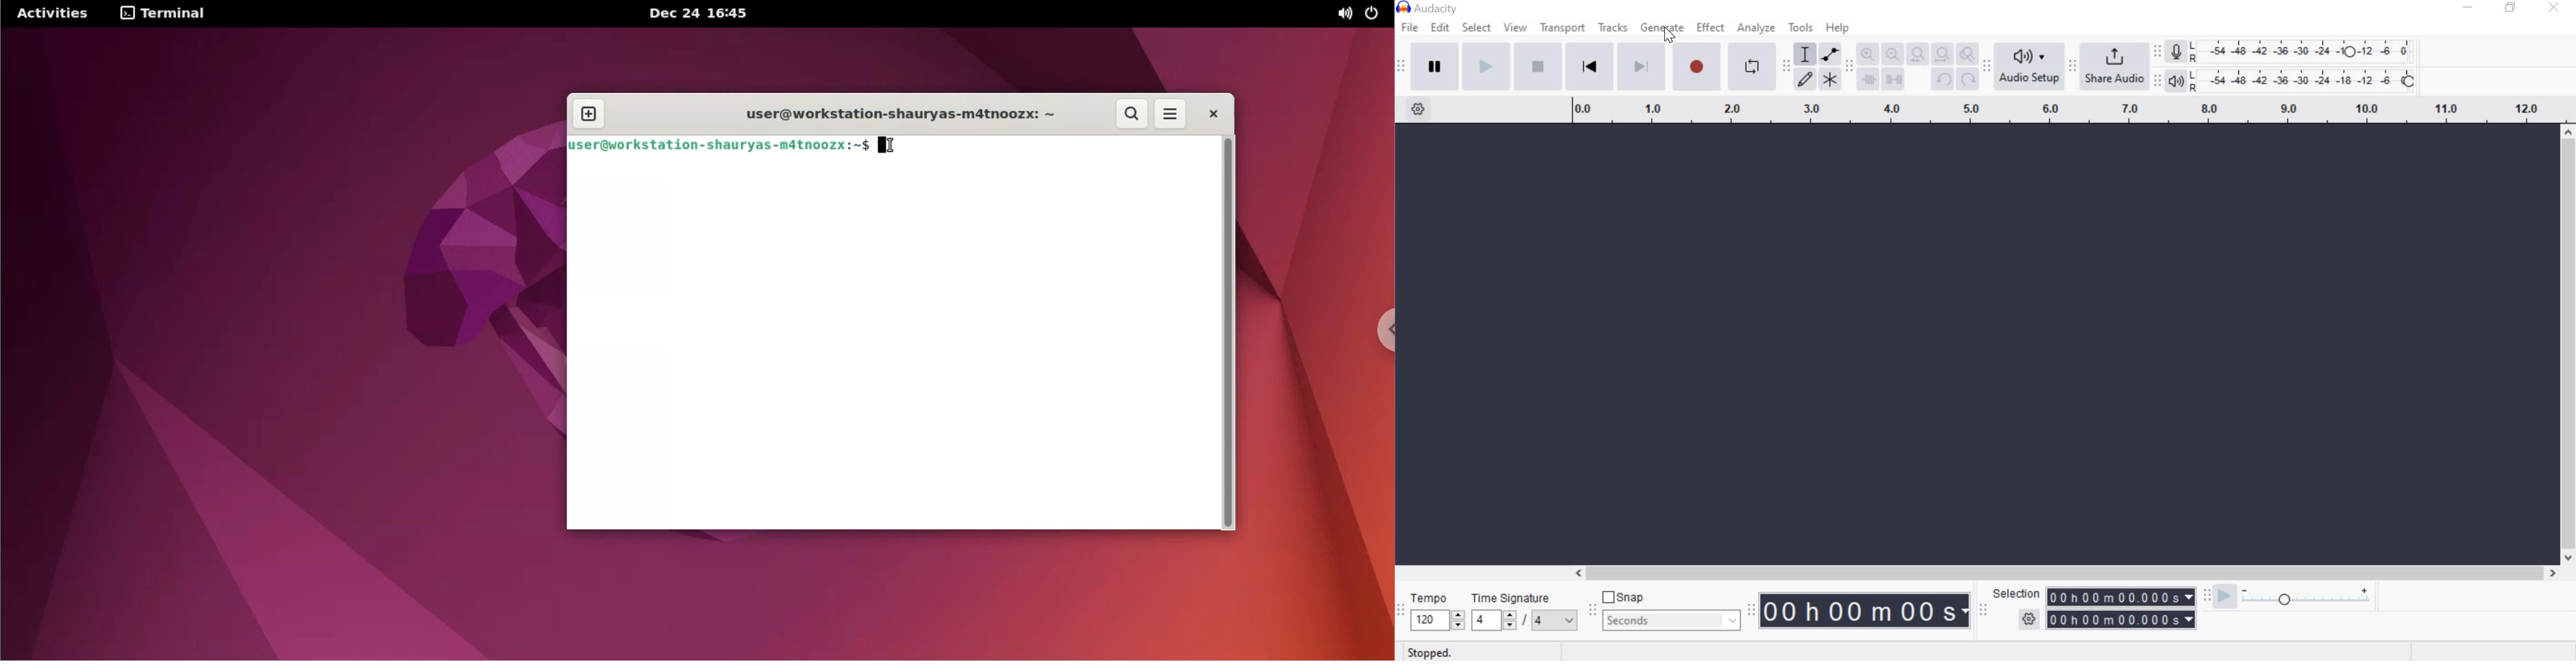 The height and width of the screenshot is (672, 2576). I want to click on view, so click(1514, 28).